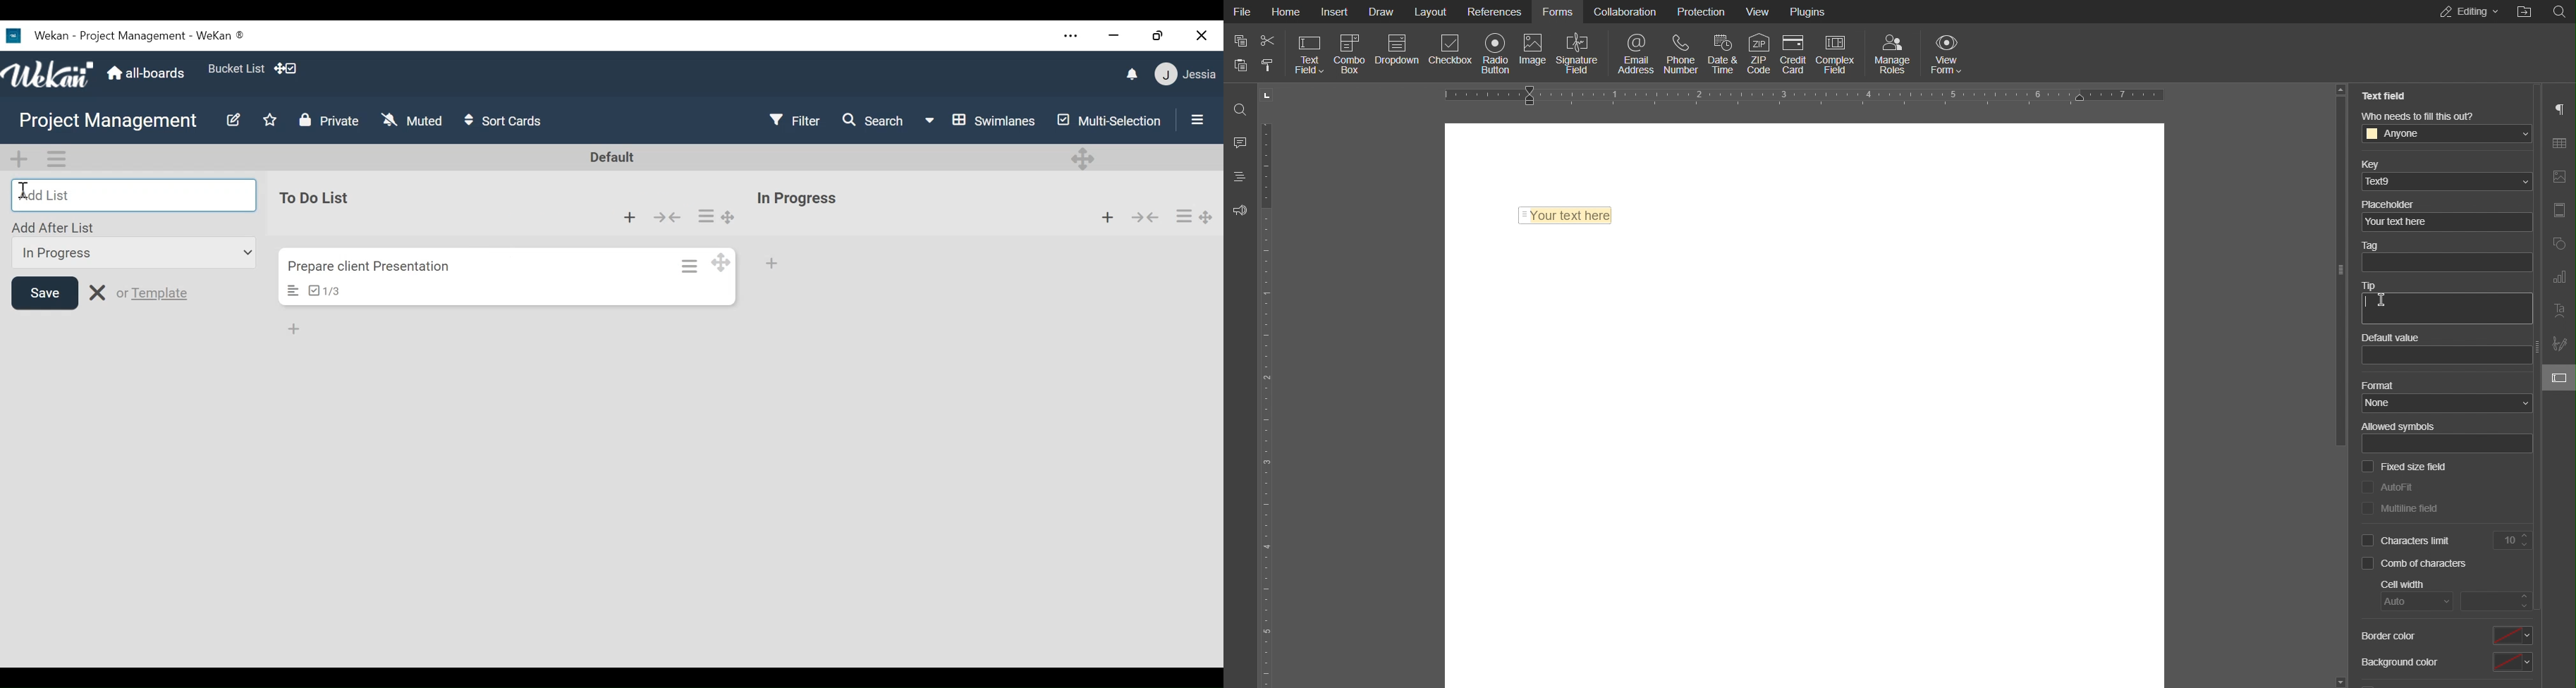  What do you see at coordinates (2558, 142) in the screenshot?
I see `Table Settings` at bounding box center [2558, 142].